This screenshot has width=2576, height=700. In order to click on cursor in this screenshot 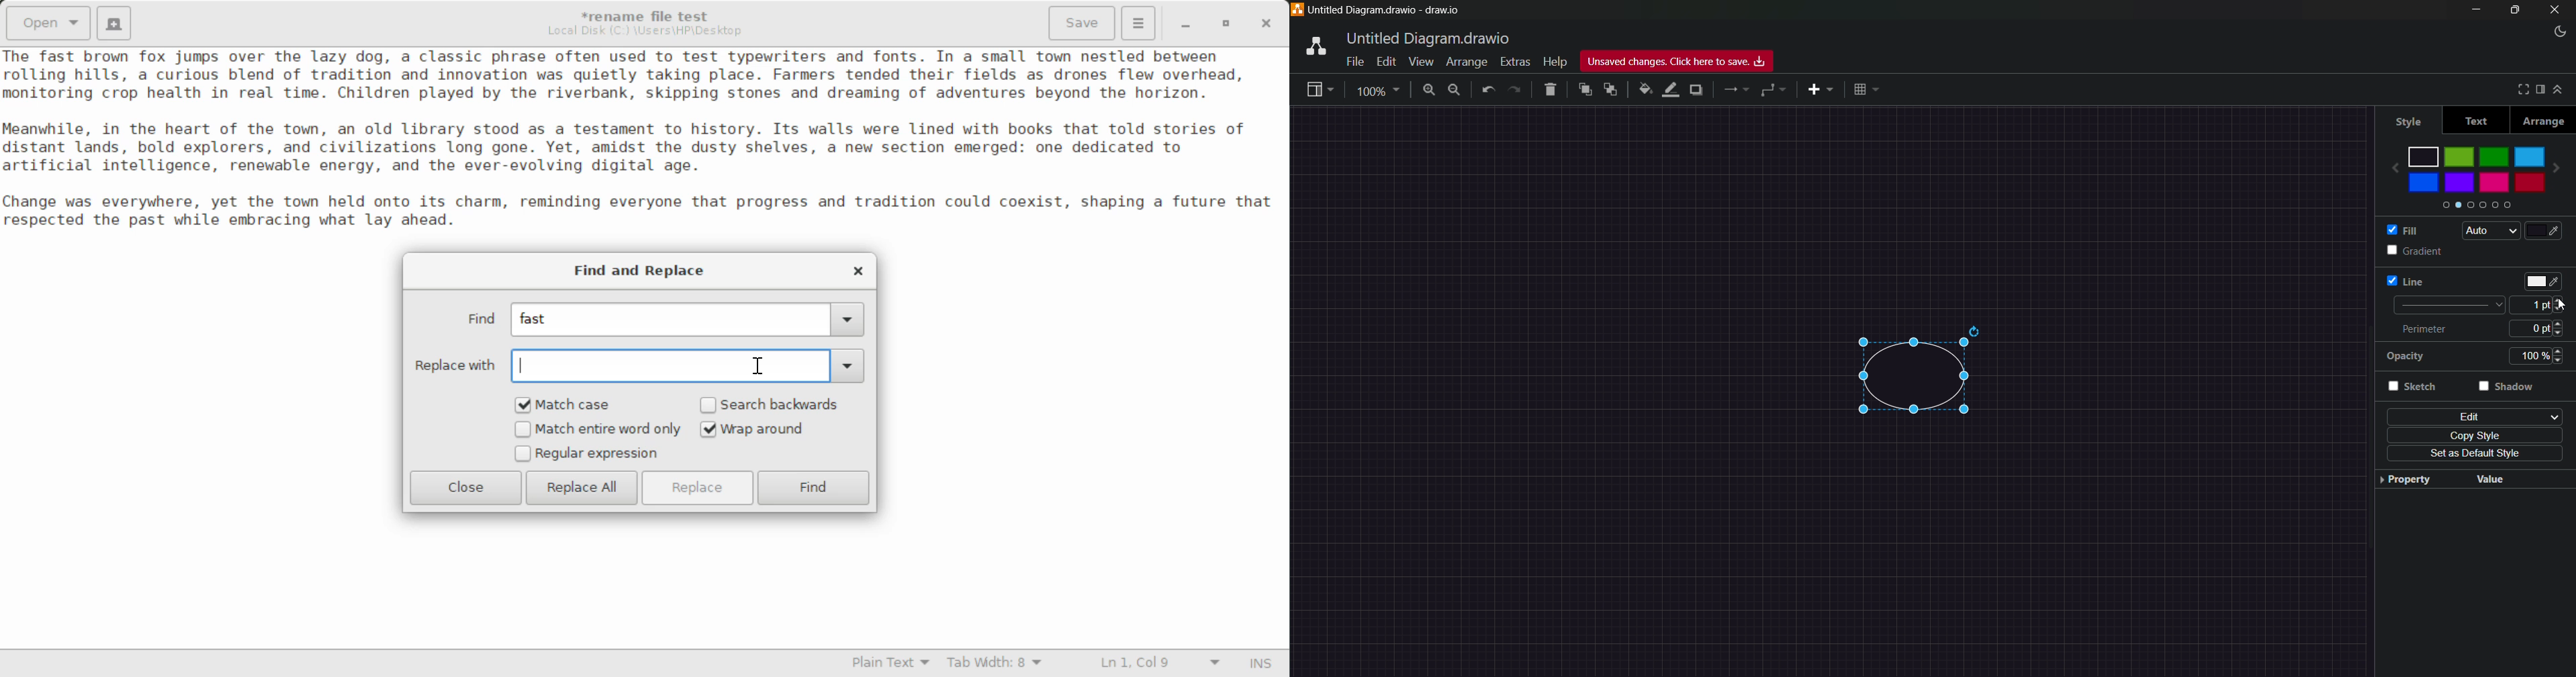, I will do `click(2559, 304)`.